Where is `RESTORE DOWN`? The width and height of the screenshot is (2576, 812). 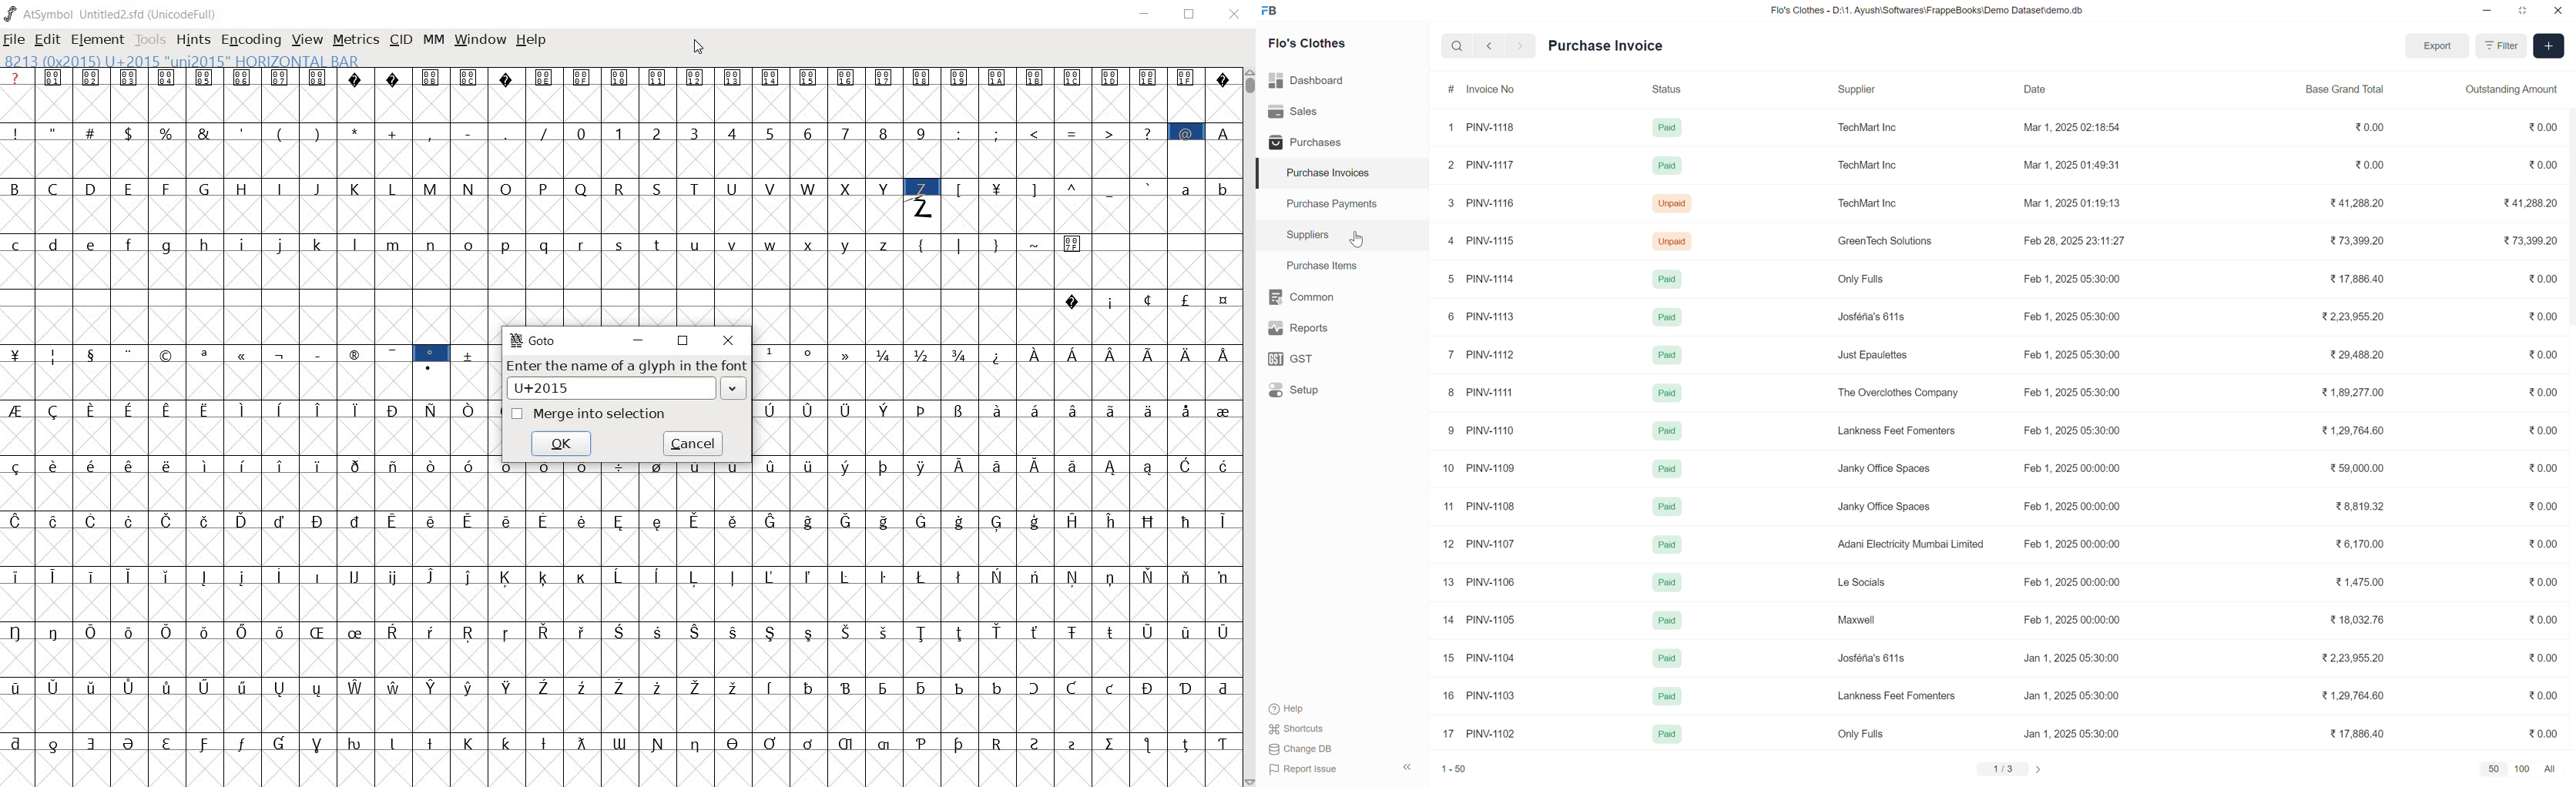 RESTORE DOWN is located at coordinates (685, 343).